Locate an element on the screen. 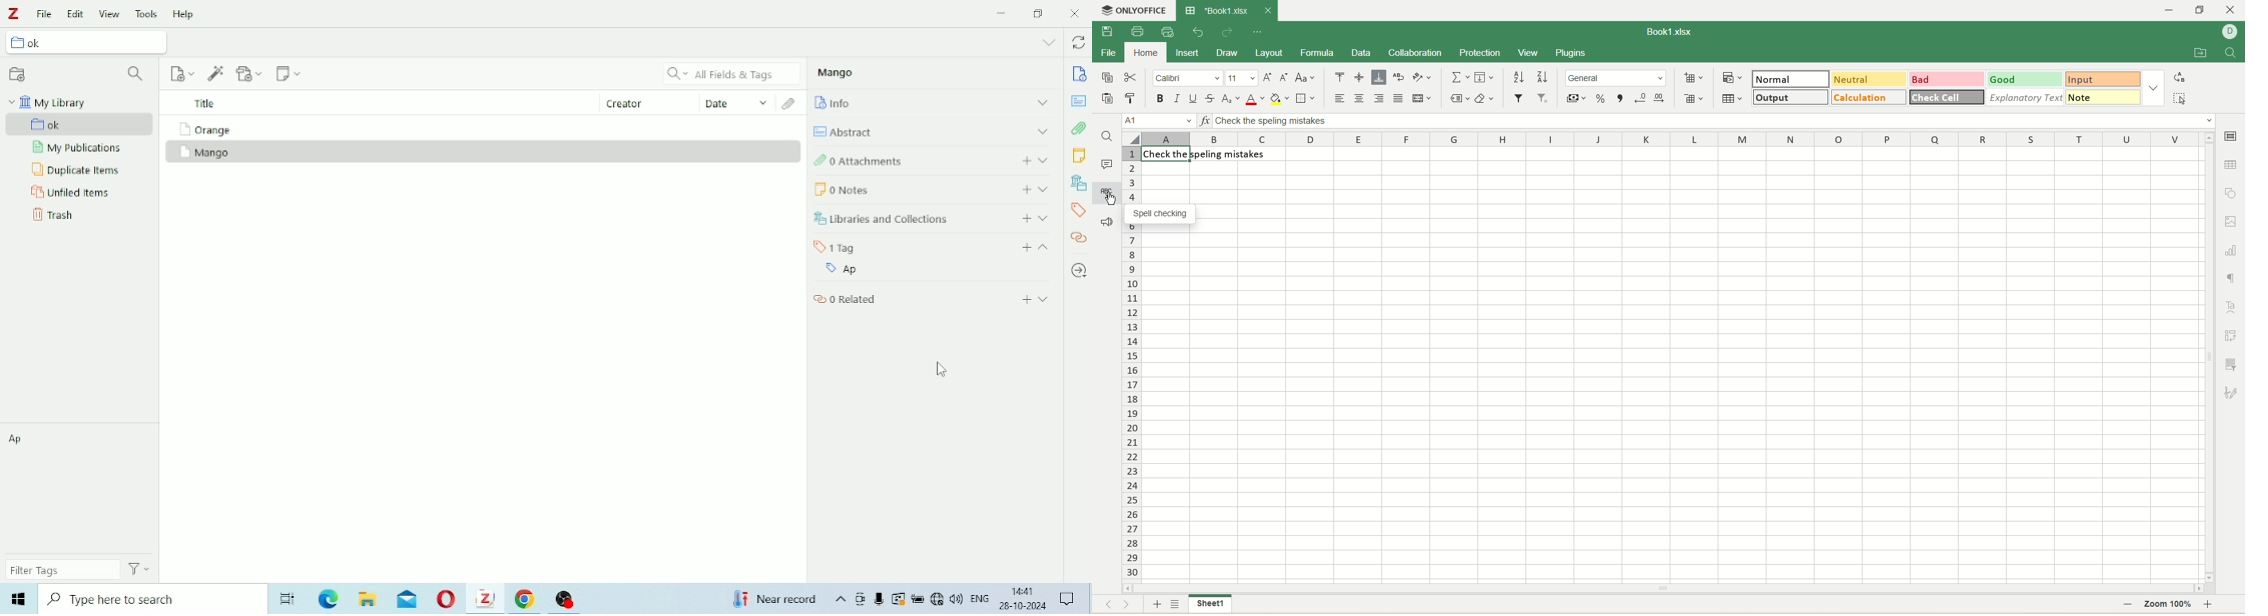 The height and width of the screenshot is (616, 2268). Related is located at coordinates (932, 298).